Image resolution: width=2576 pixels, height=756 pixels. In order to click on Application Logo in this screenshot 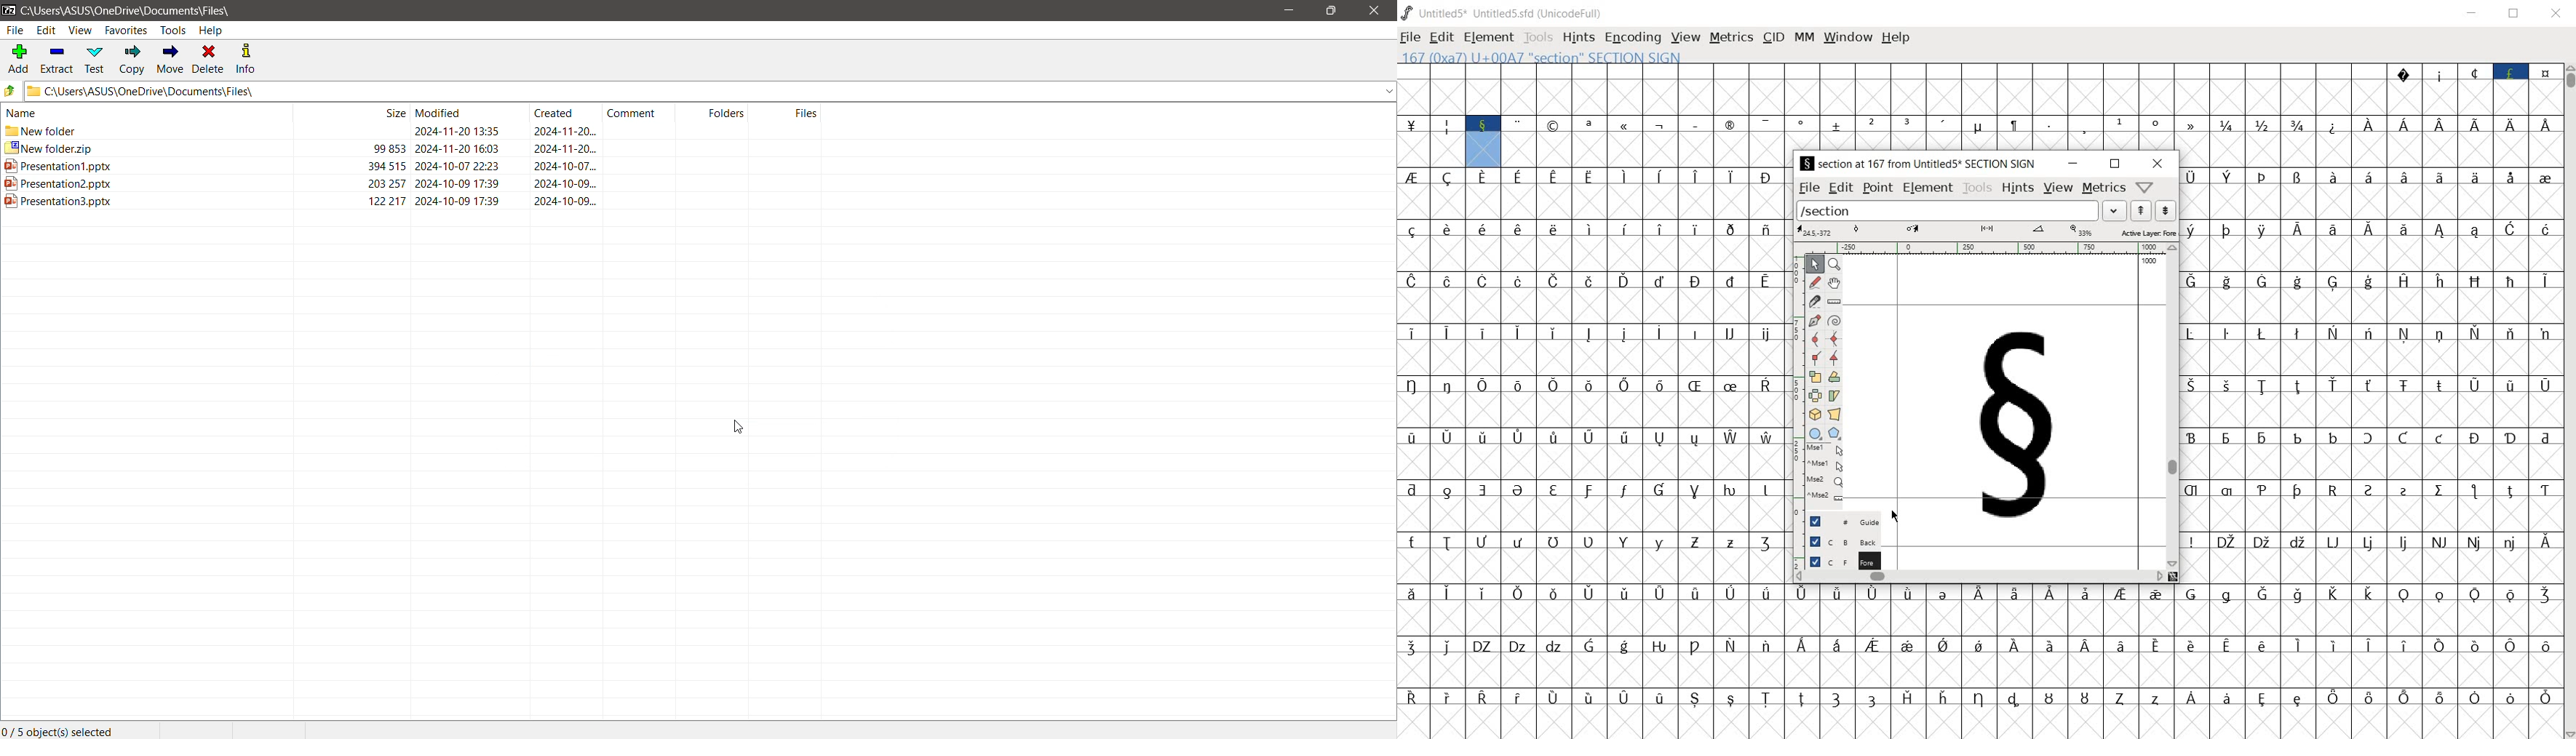, I will do `click(9, 9)`.